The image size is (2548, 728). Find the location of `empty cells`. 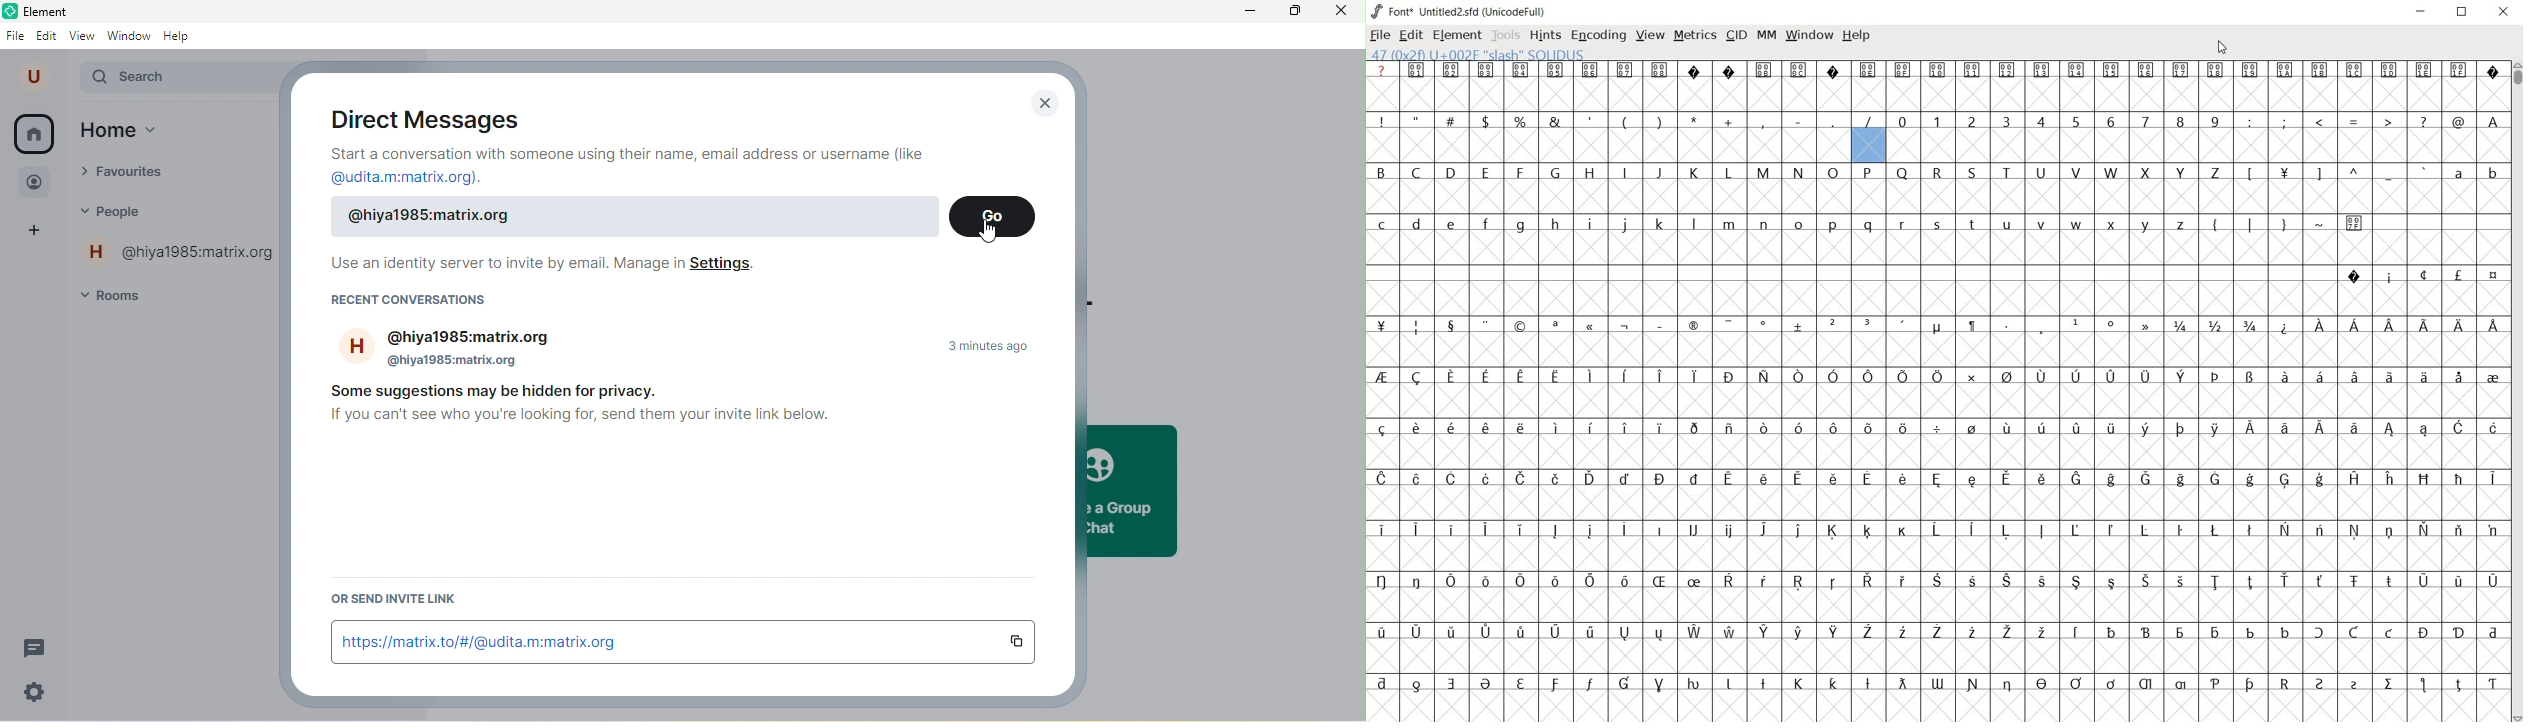

empty cells is located at coordinates (1936, 197).